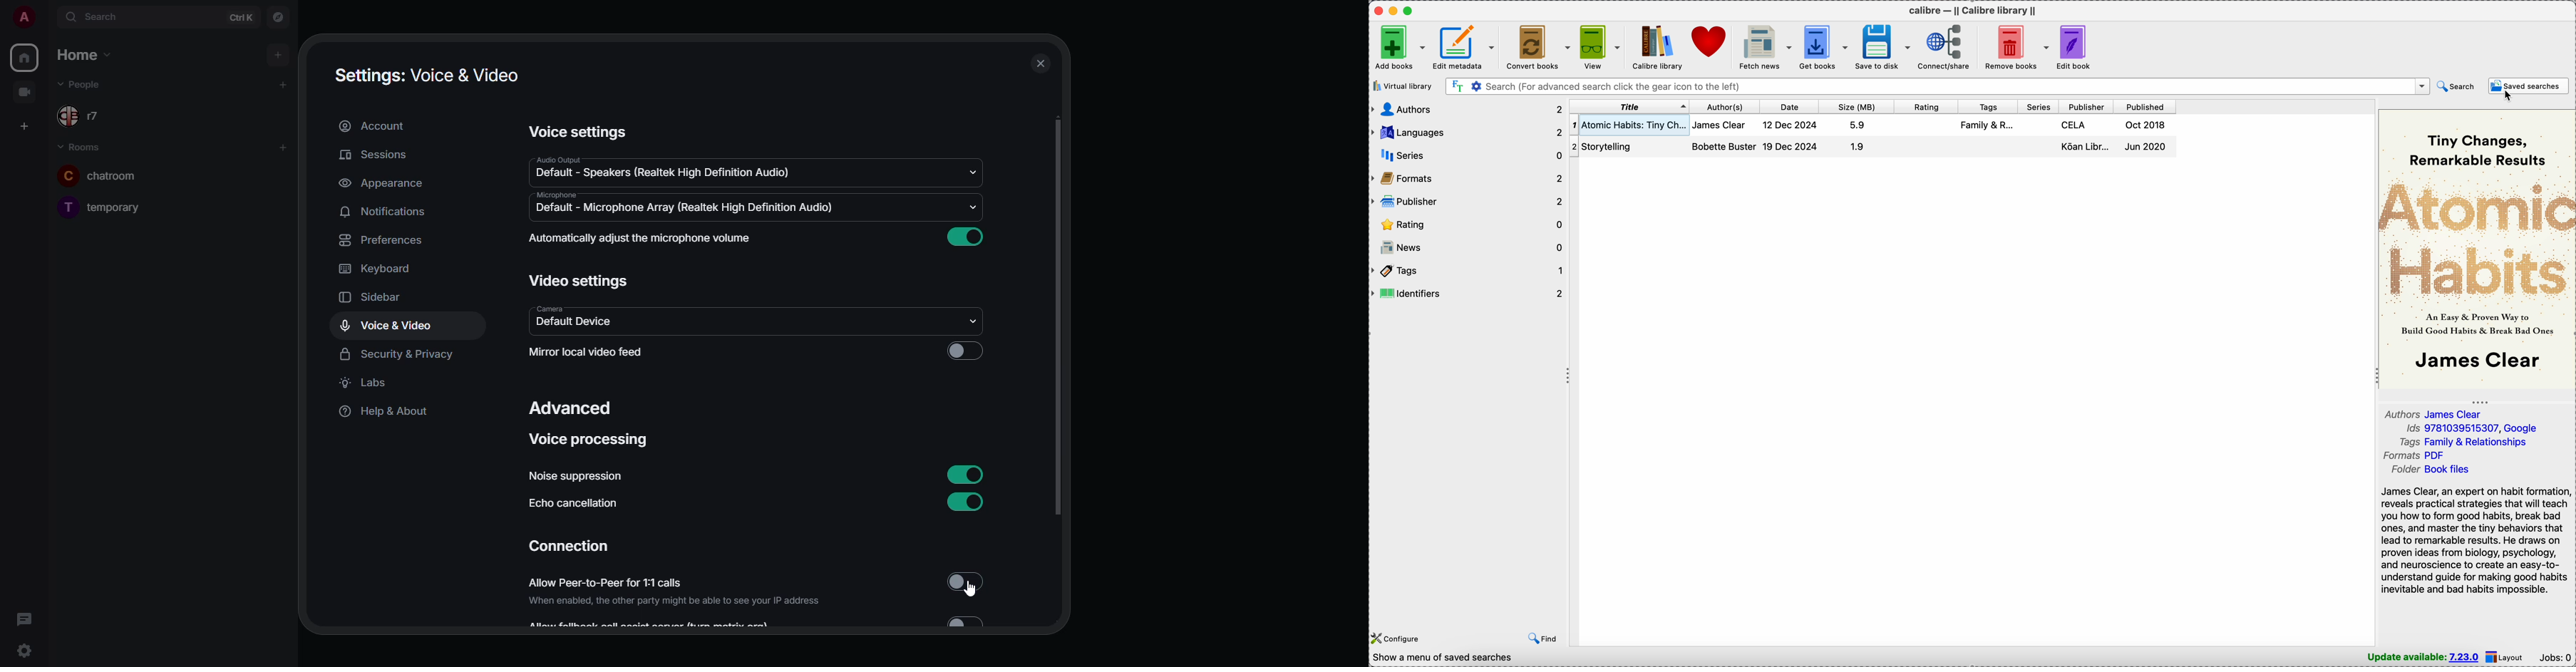 This screenshot has height=672, width=2576. Describe the element at coordinates (977, 320) in the screenshot. I see `drop down` at that location.